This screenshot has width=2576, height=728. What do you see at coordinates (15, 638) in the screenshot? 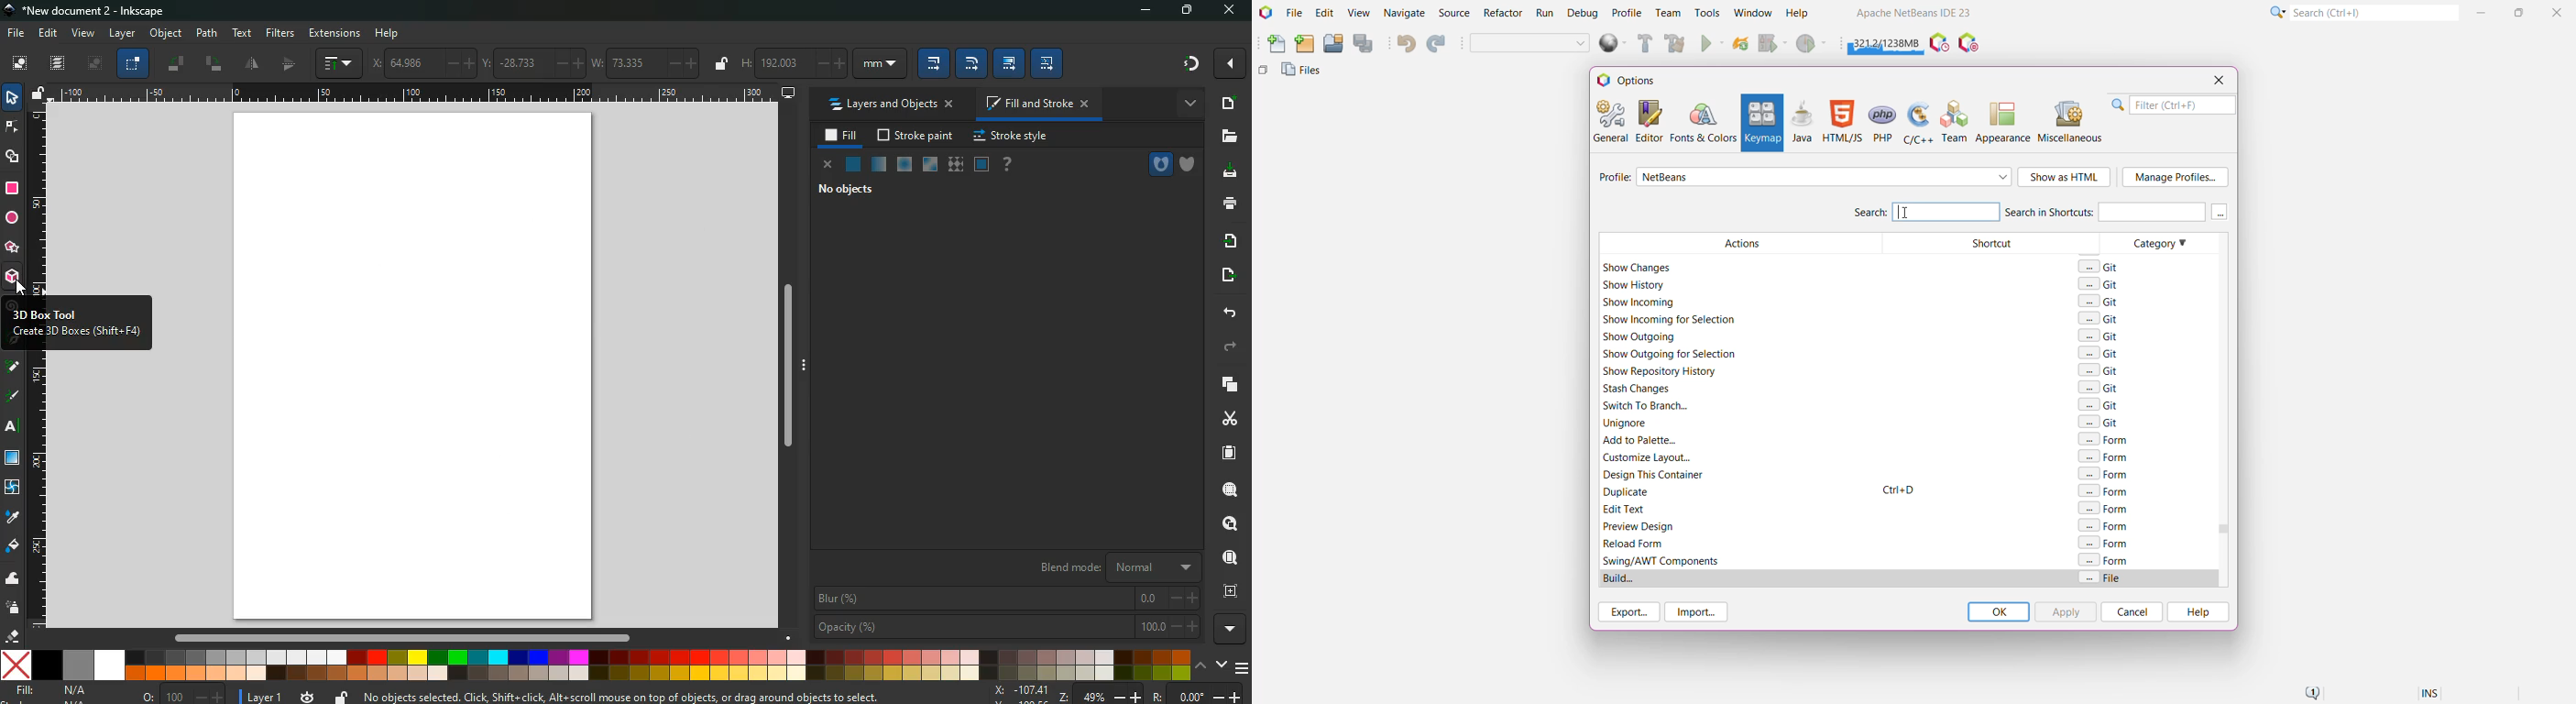
I see `eraser` at bounding box center [15, 638].